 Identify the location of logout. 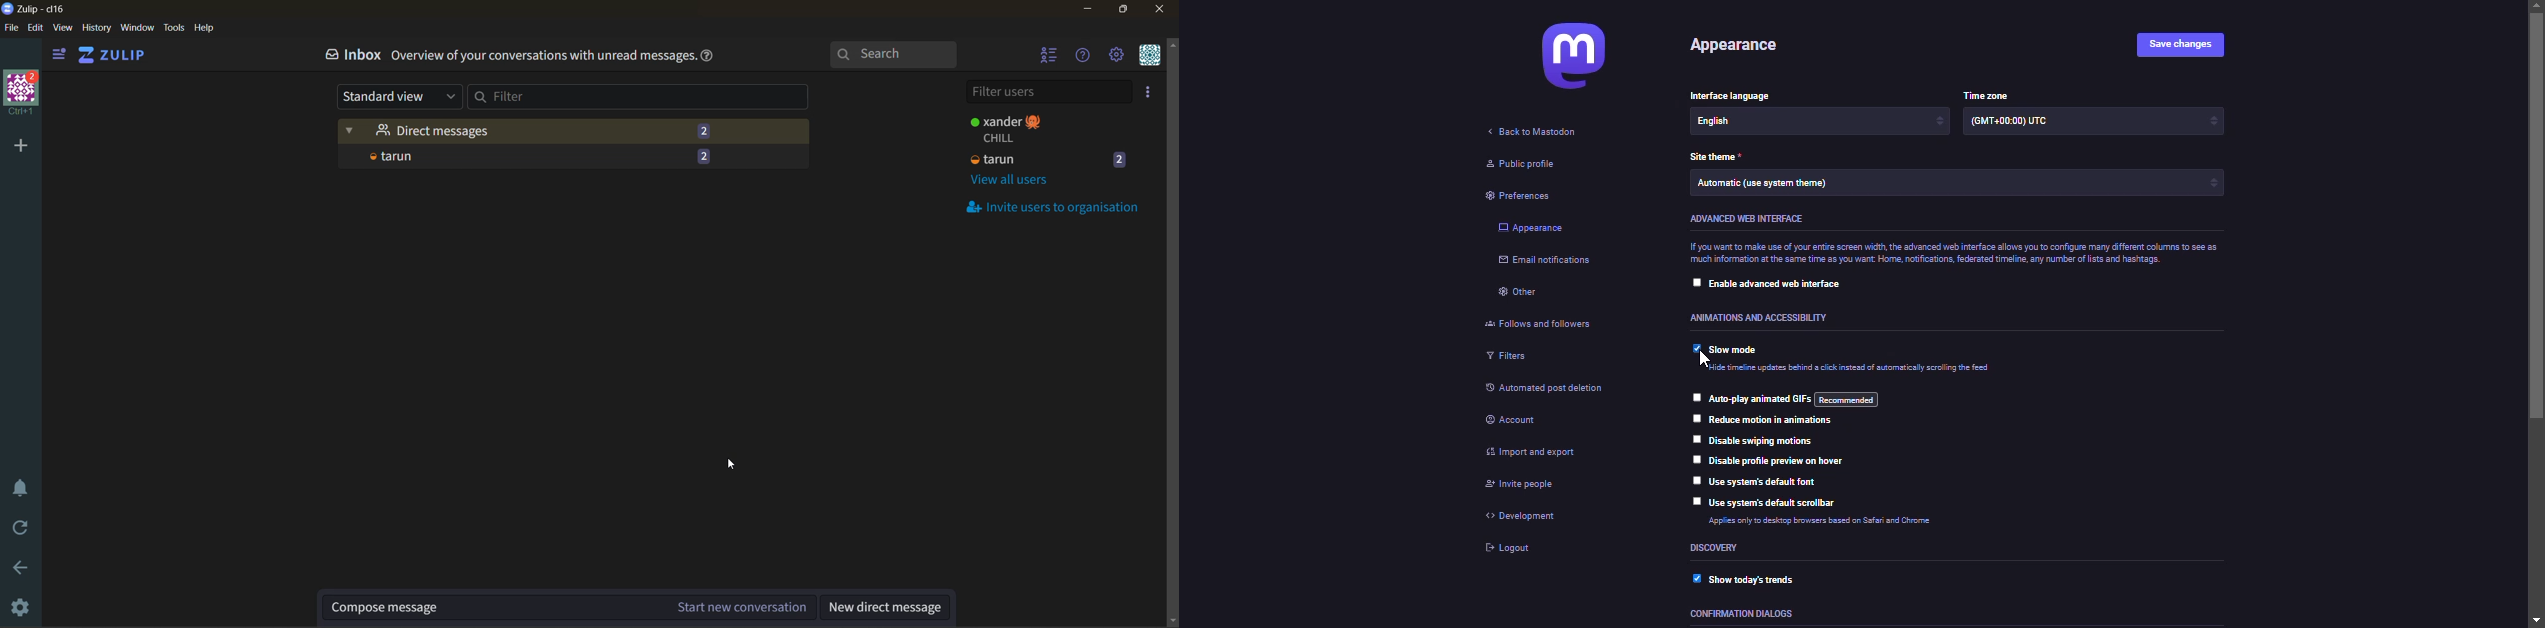
(1506, 548).